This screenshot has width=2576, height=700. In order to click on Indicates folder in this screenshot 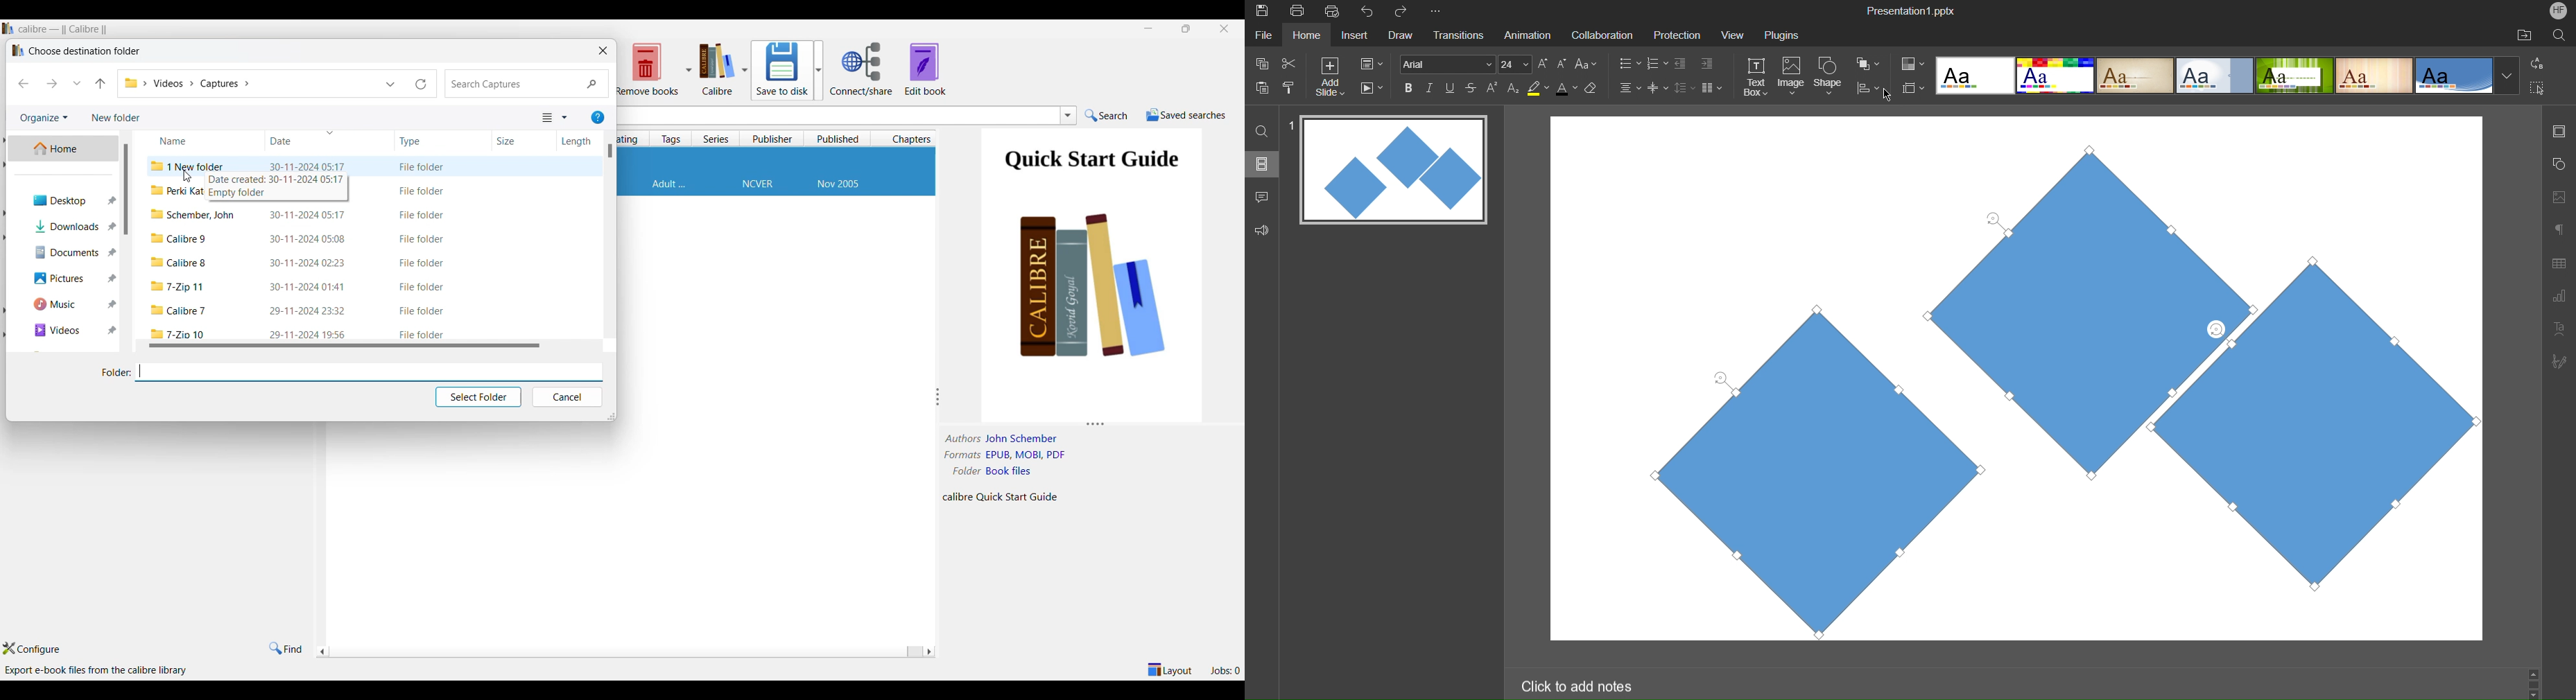, I will do `click(117, 373)`.